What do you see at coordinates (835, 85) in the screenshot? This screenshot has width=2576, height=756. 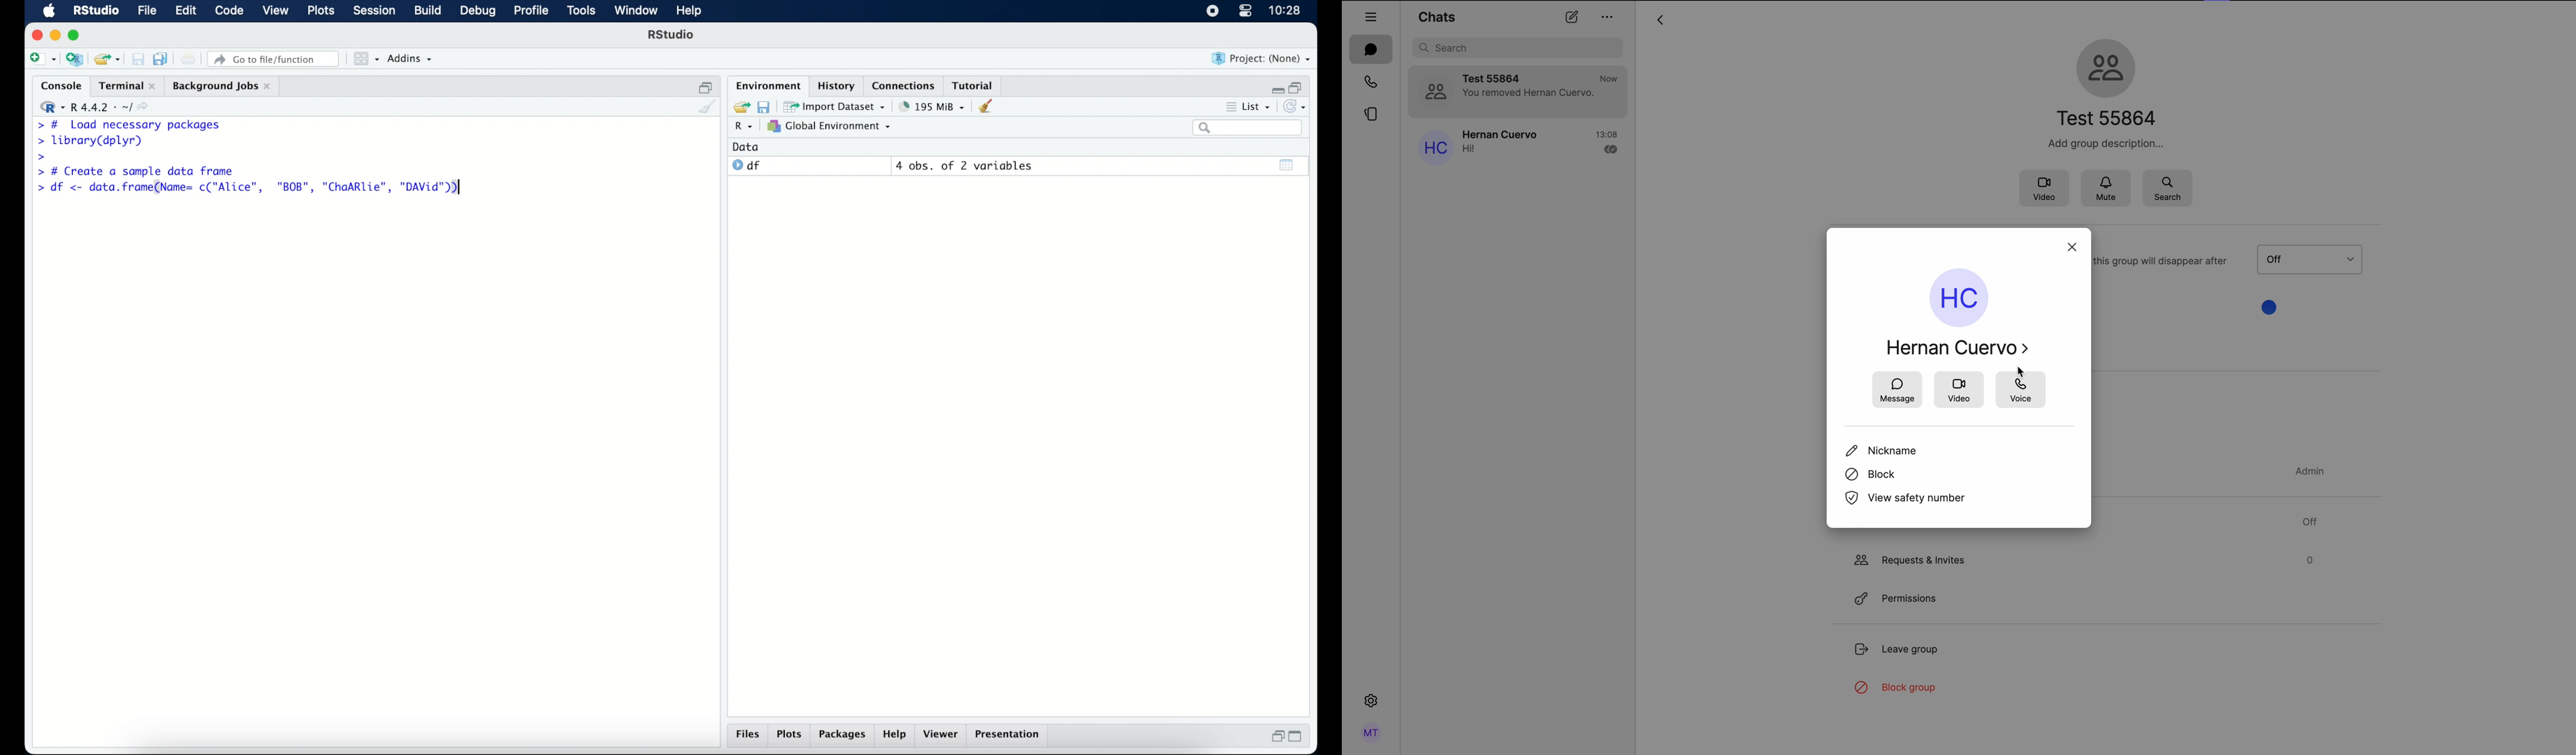 I see `history` at bounding box center [835, 85].